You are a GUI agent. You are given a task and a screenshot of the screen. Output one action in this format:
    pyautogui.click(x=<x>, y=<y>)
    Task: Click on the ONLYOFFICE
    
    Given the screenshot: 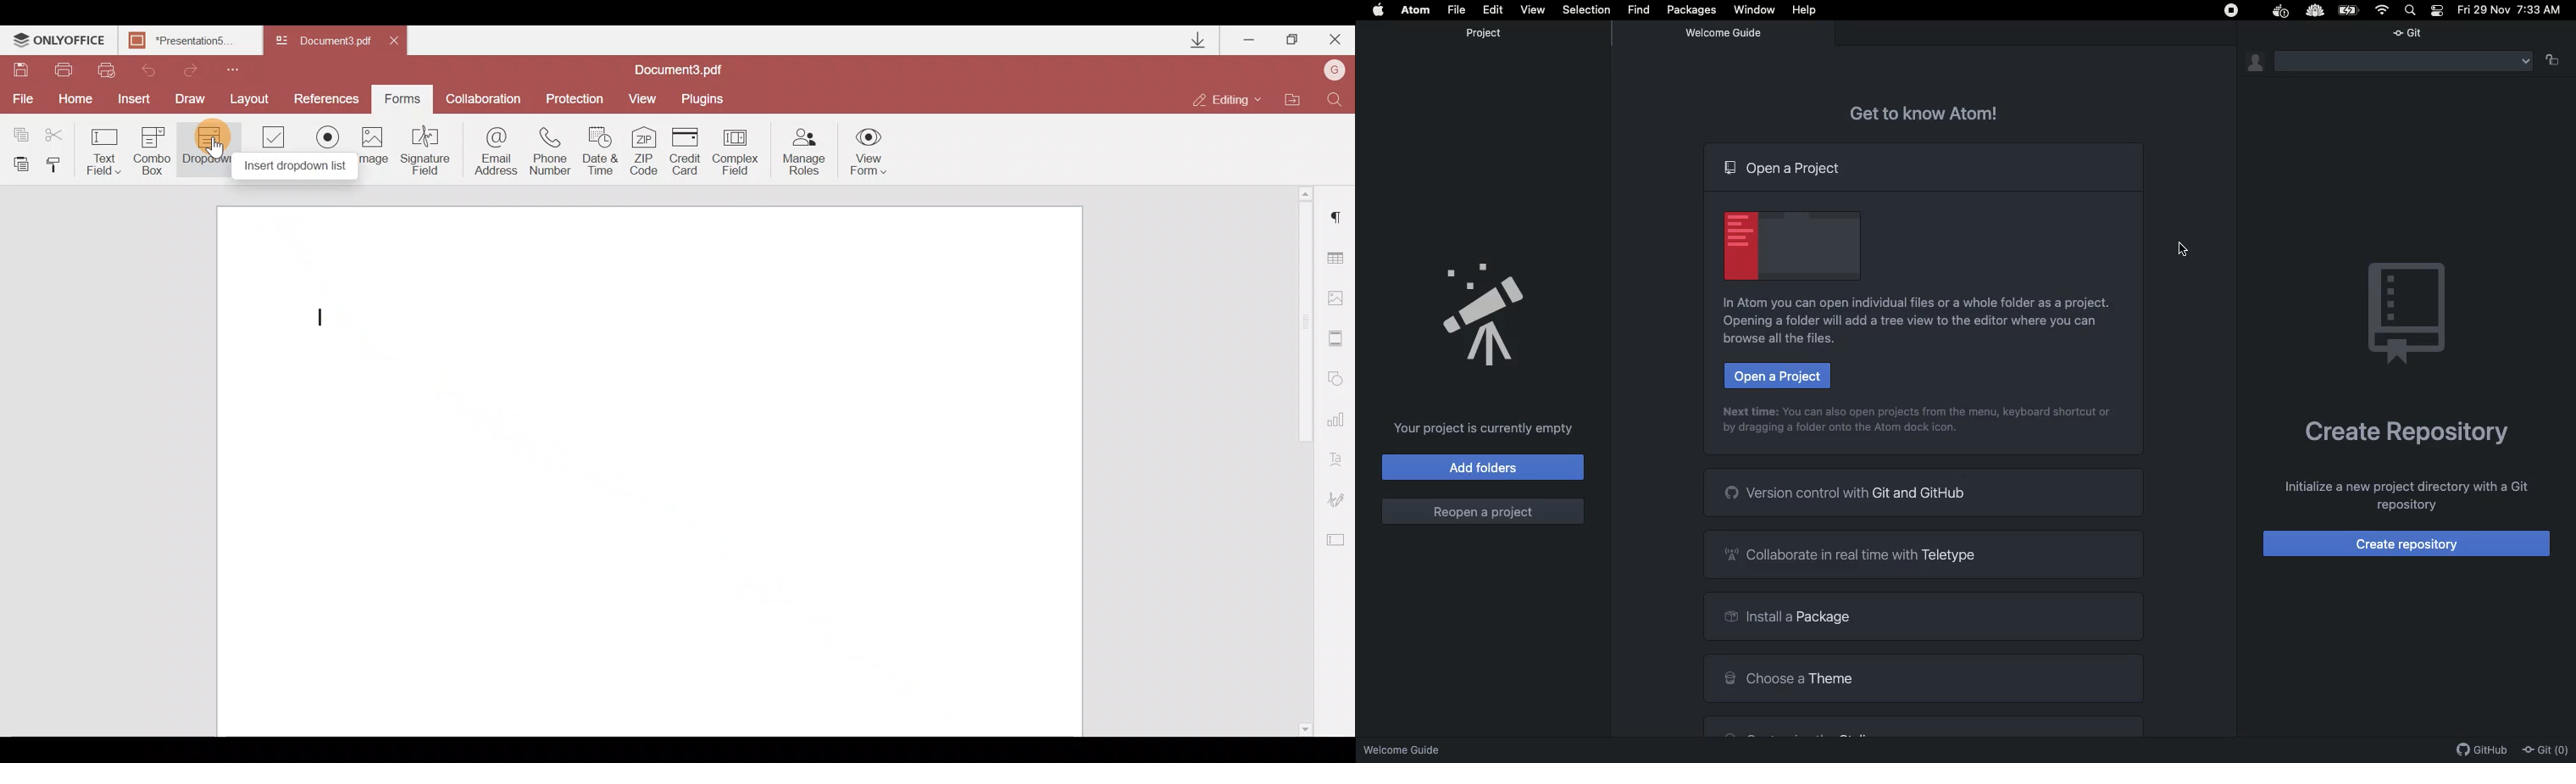 What is the action you would take?
    pyautogui.click(x=59, y=42)
    